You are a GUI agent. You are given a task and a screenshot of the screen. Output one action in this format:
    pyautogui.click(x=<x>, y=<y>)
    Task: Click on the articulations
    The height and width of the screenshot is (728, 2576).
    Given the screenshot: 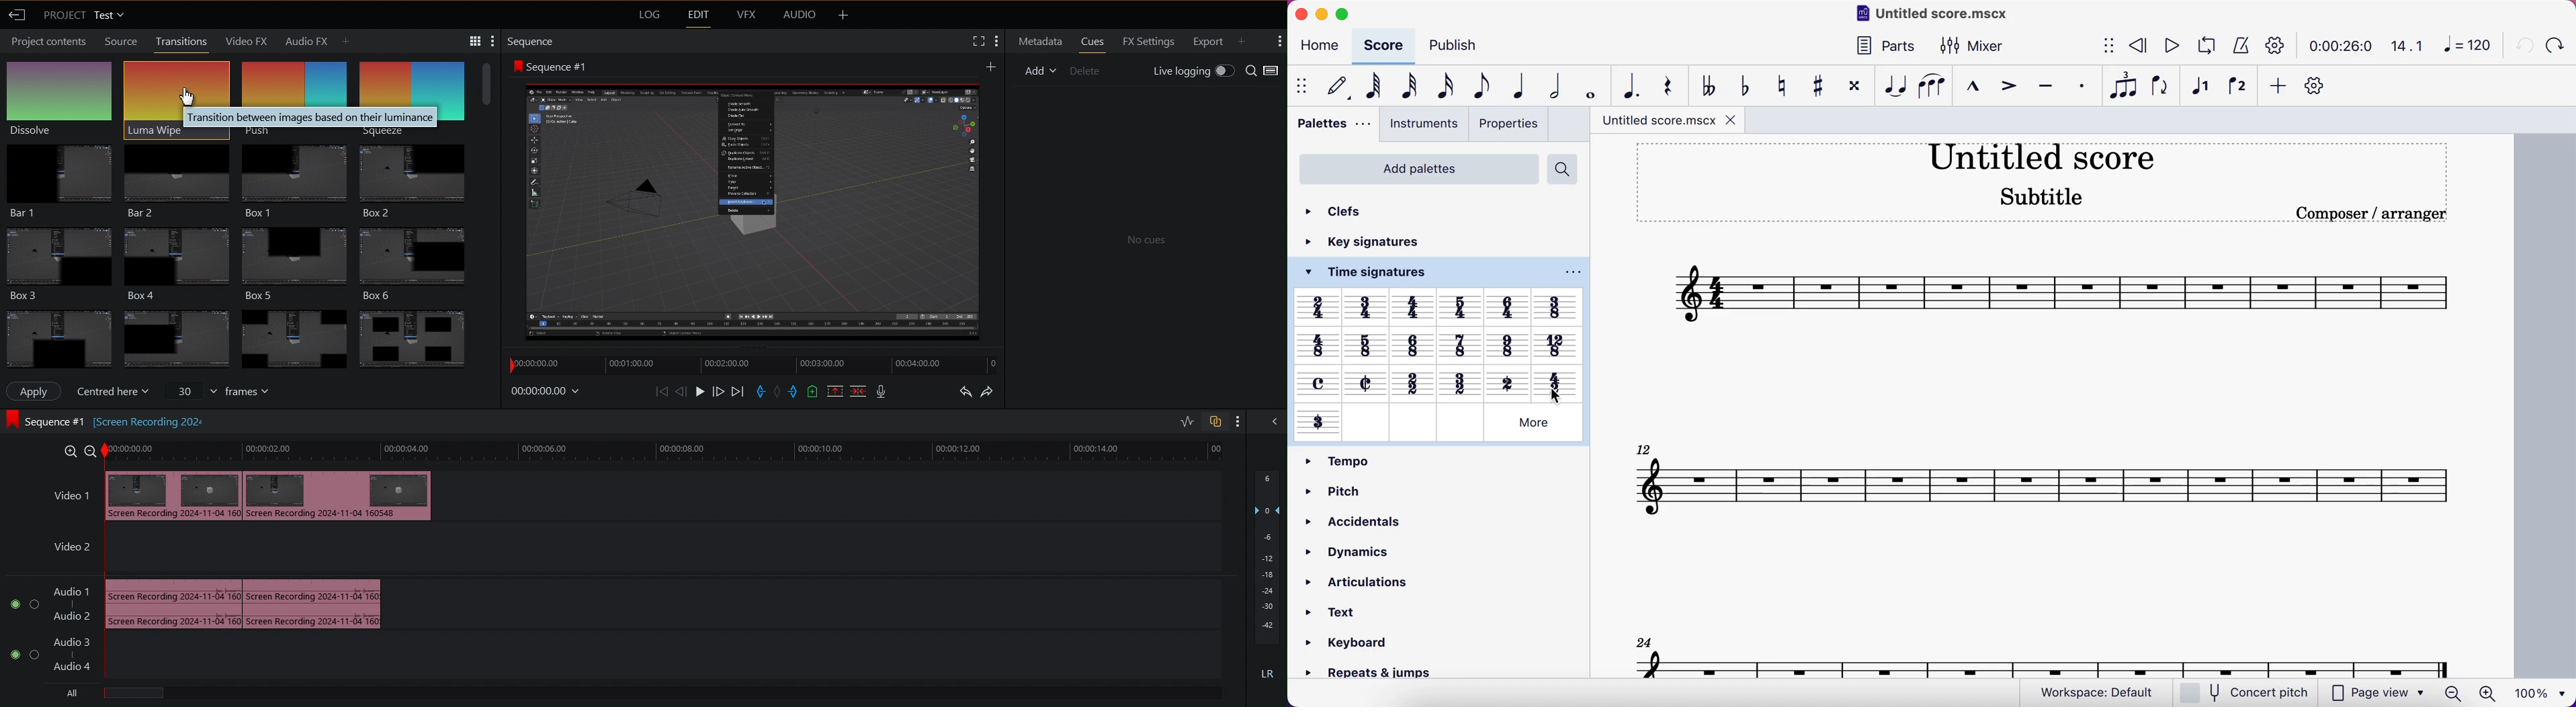 What is the action you would take?
    pyautogui.click(x=1373, y=582)
    